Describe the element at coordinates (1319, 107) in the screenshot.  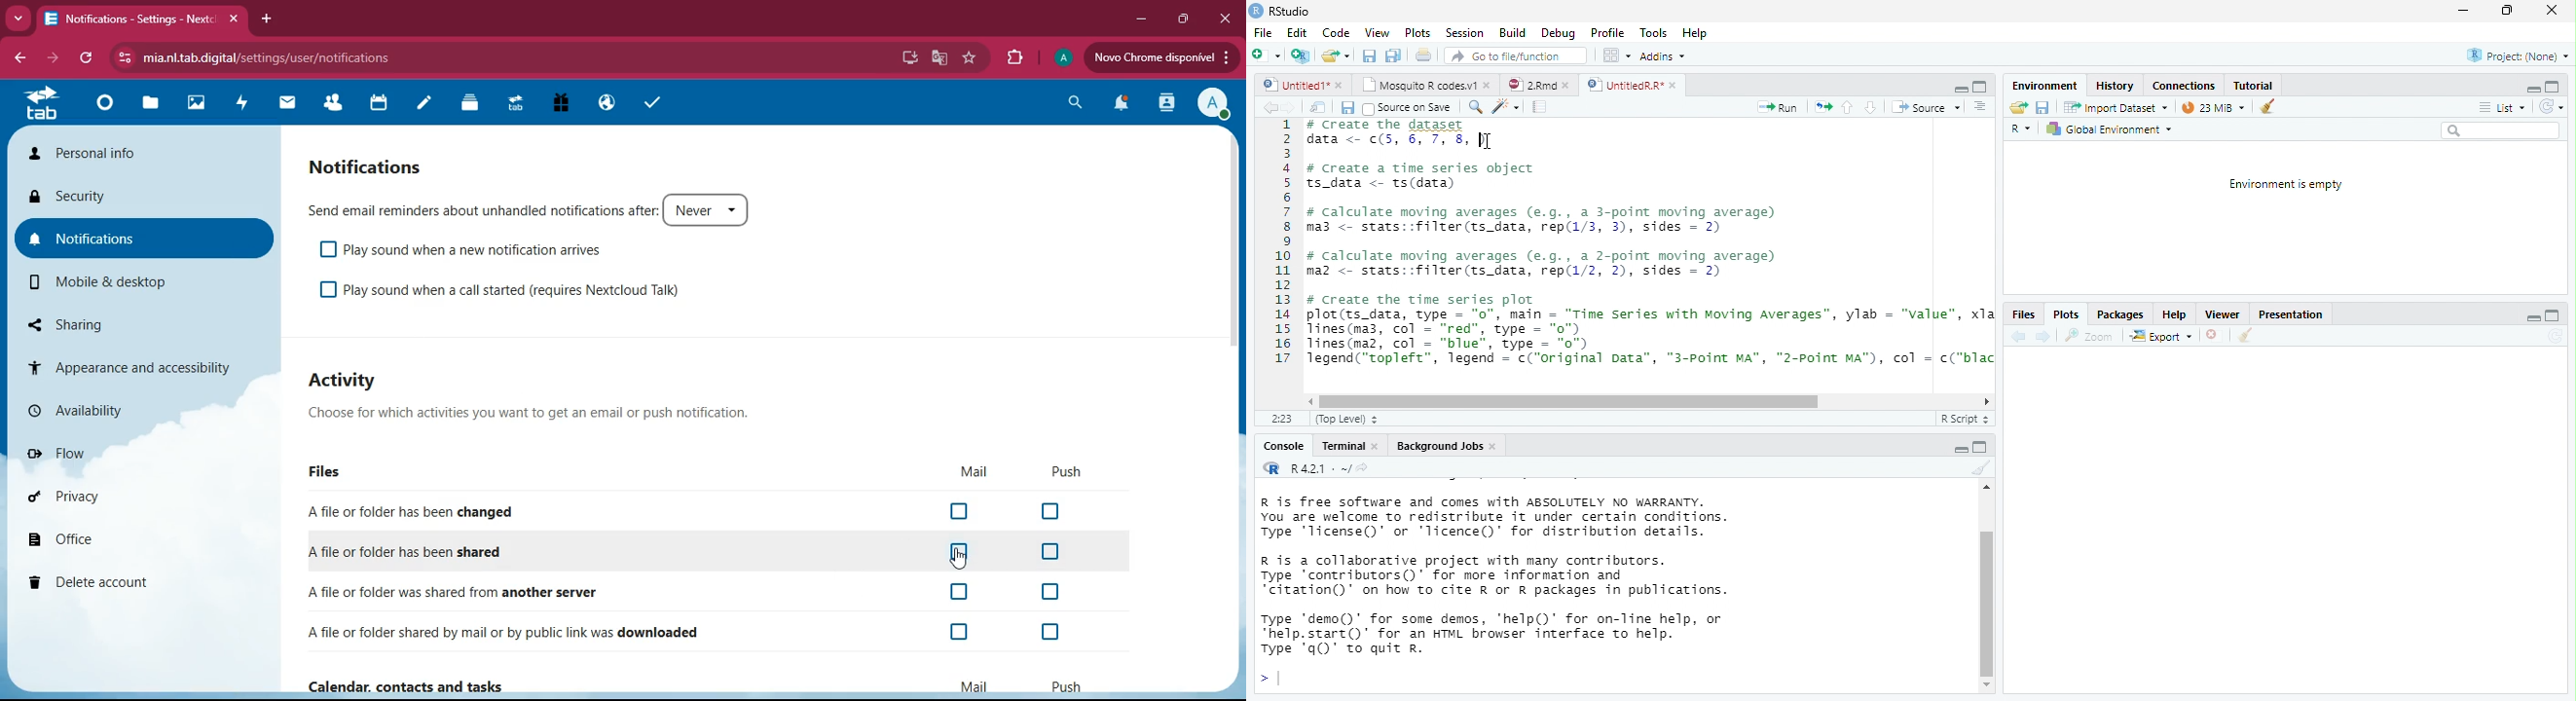
I see `show in window` at that location.